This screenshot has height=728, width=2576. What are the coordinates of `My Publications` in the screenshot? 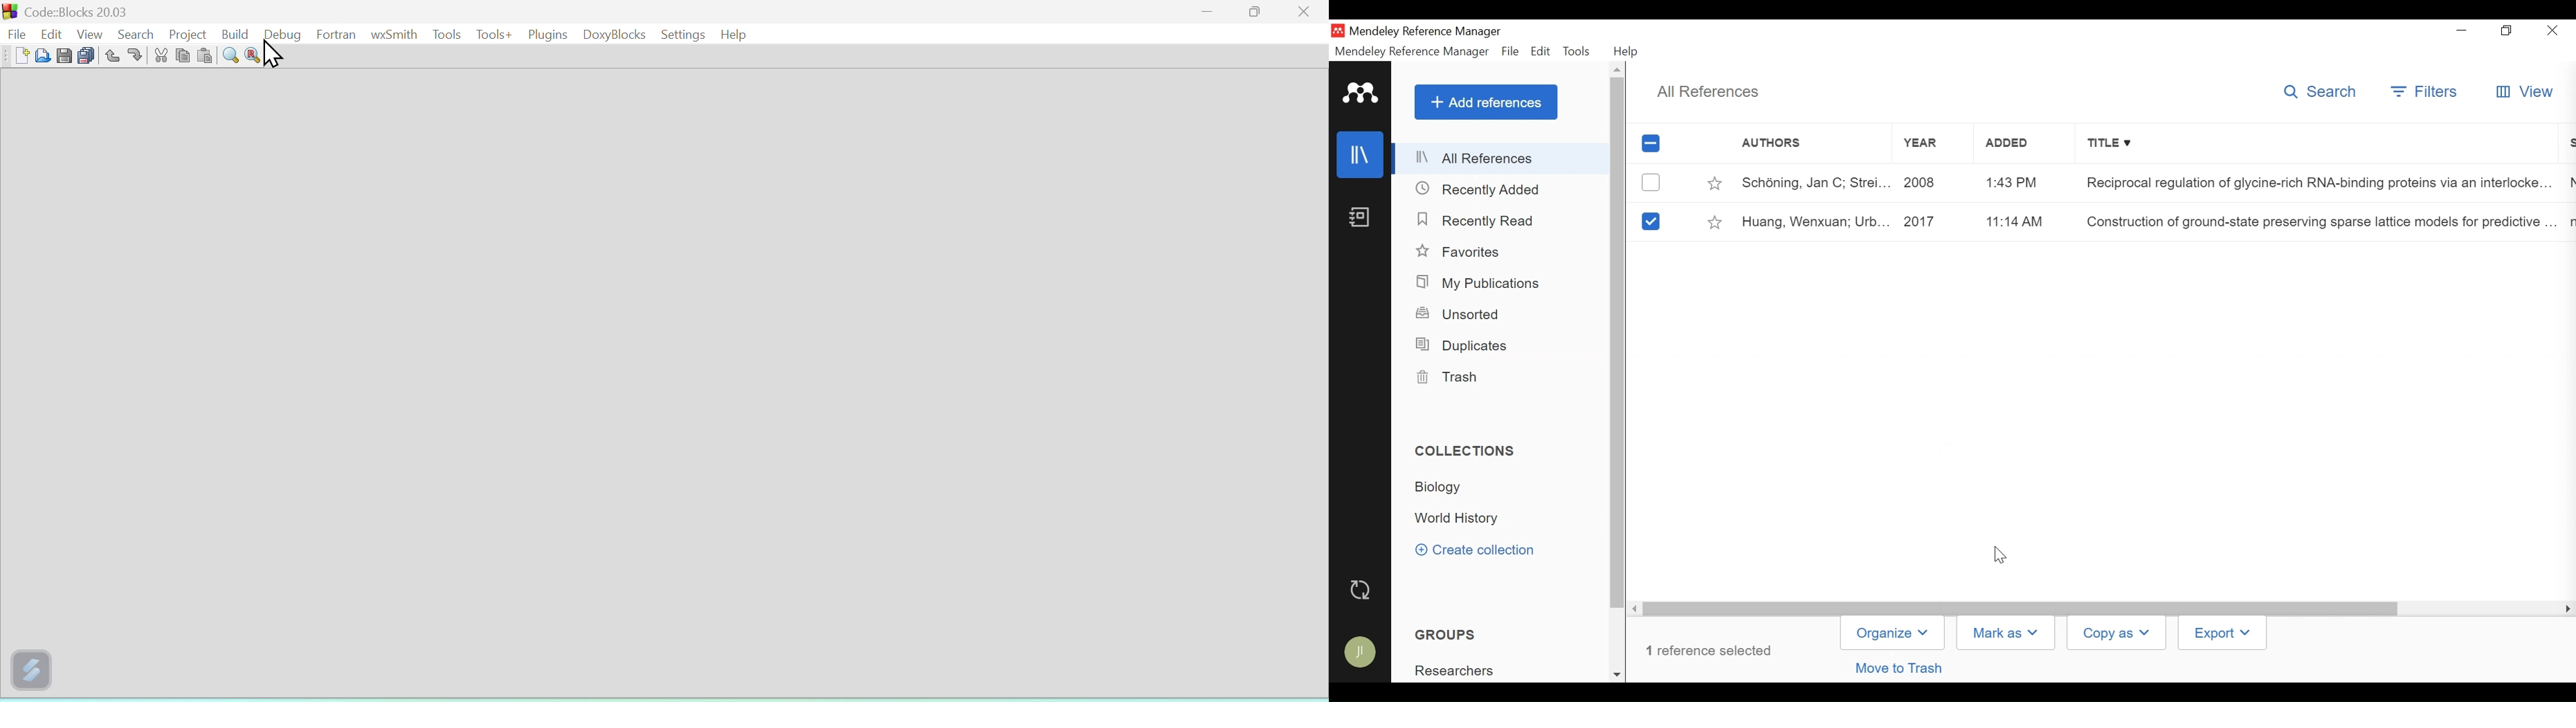 It's located at (1483, 284).